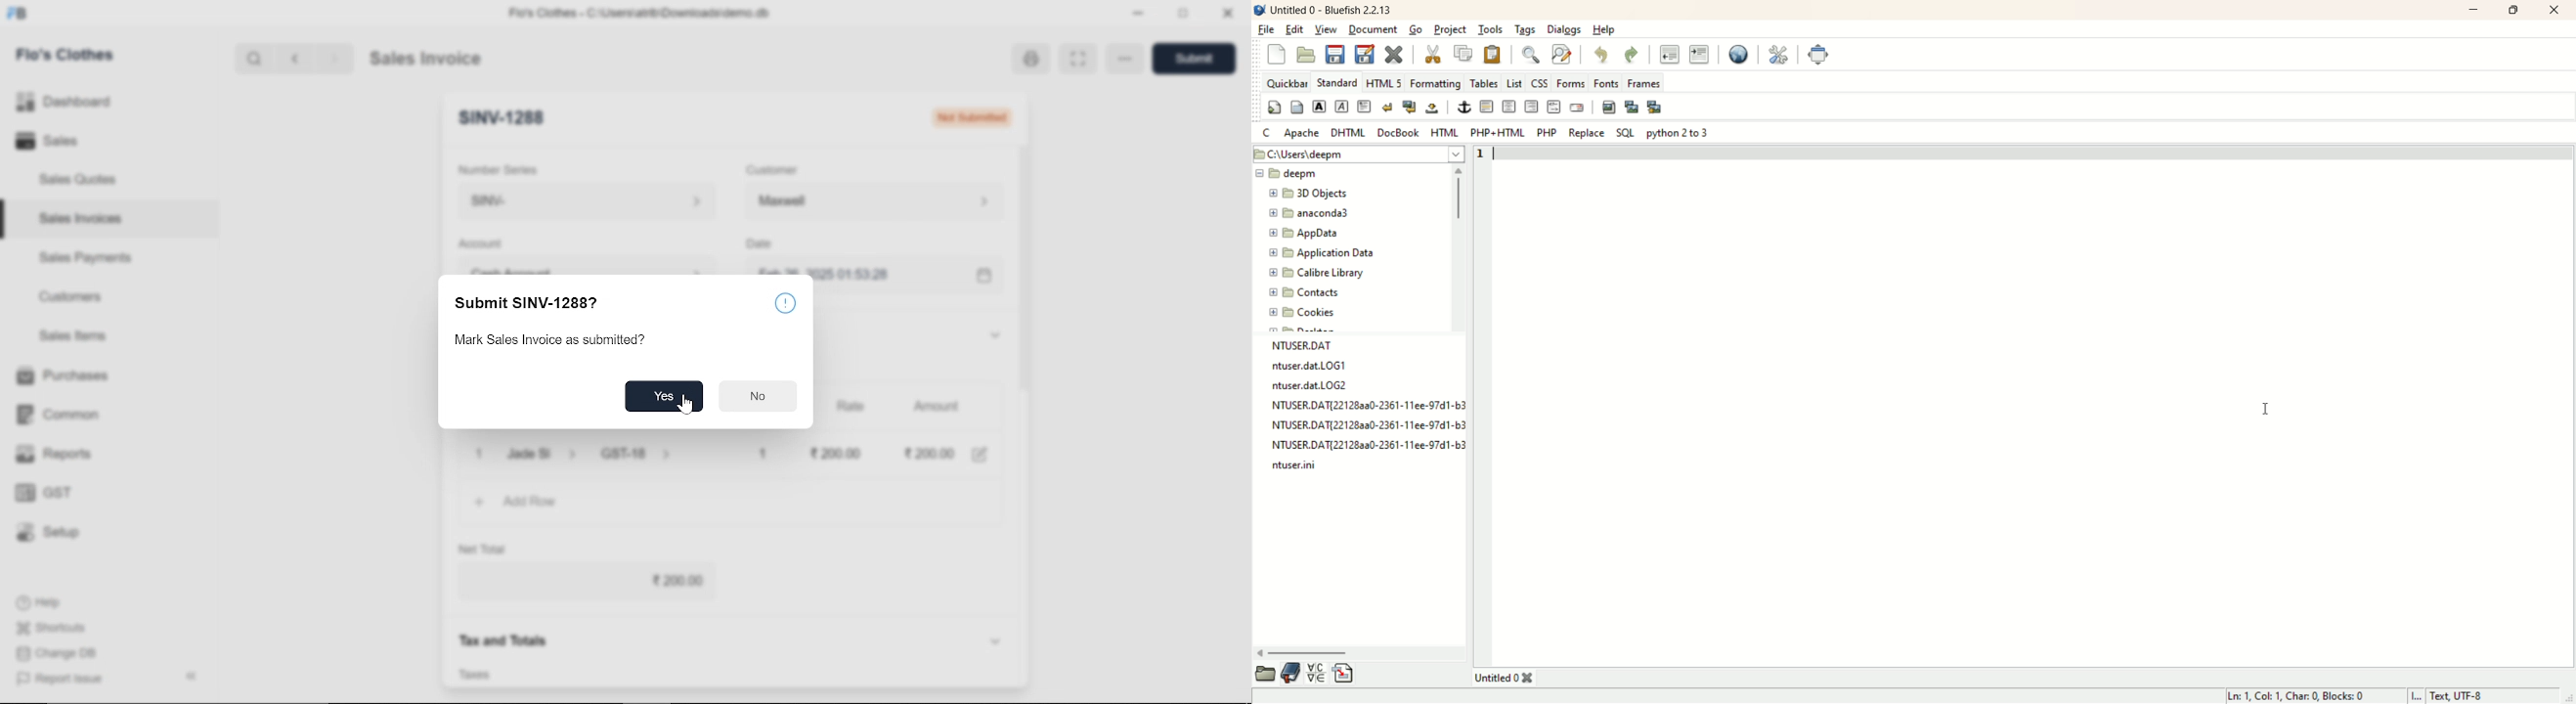 The width and height of the screenshot is (2576, 728). I want to click on contacts, so click(1311, 292).